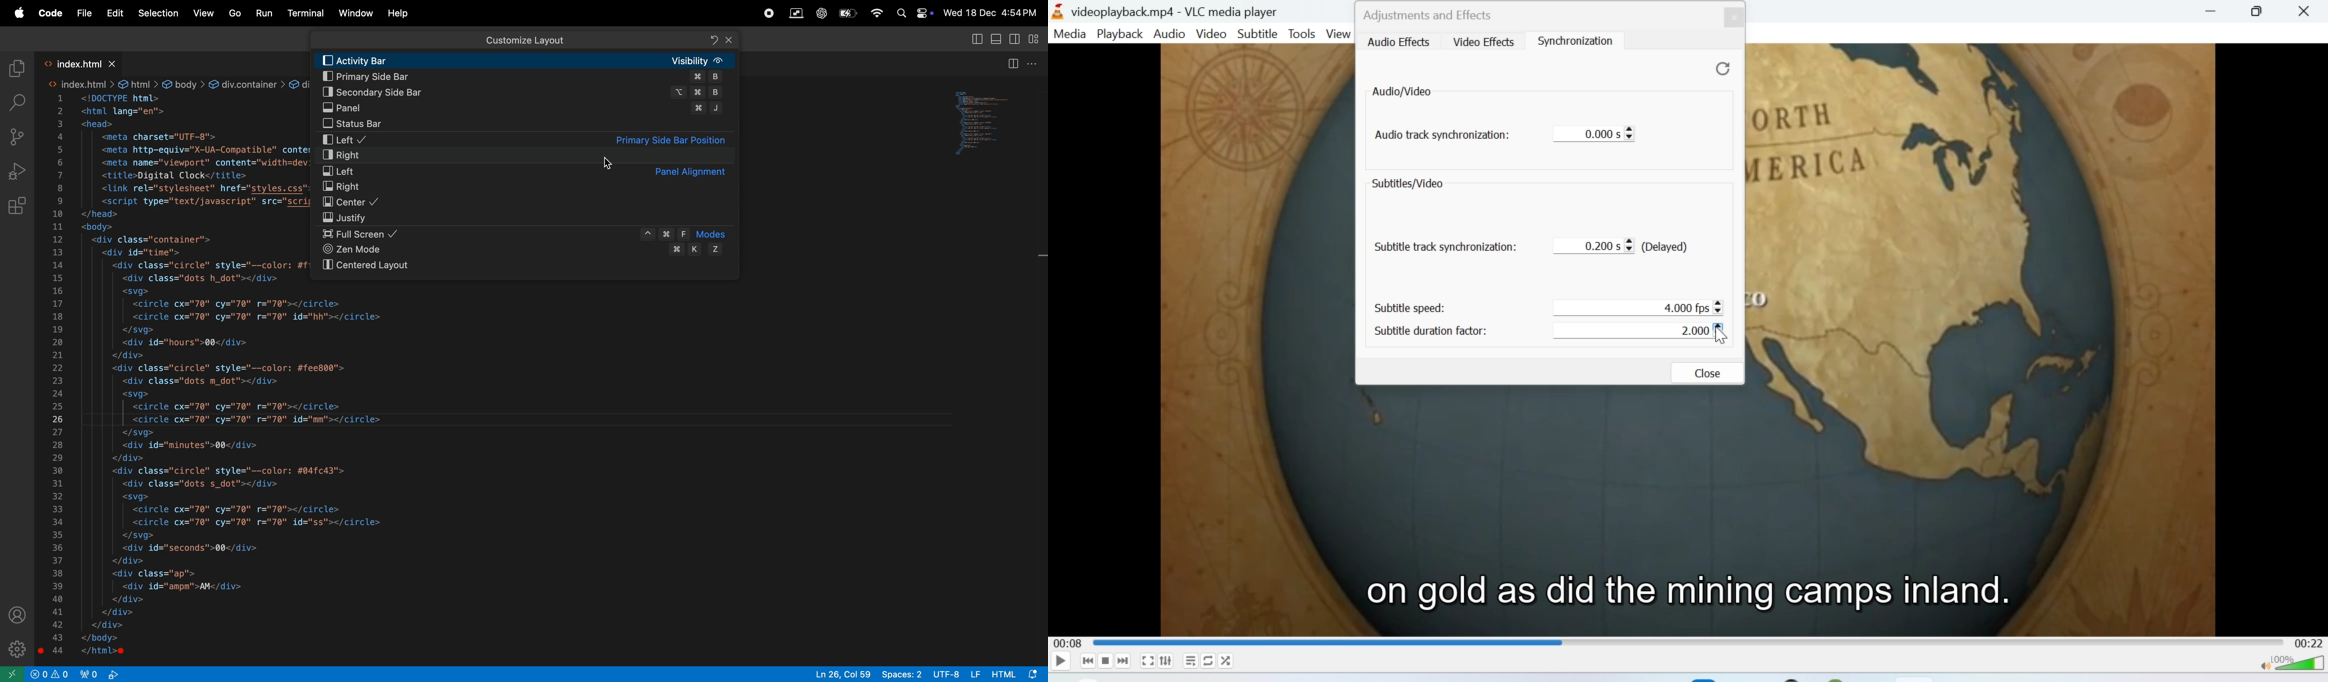 Image resolution: width=2352 pixels, height=700 pixels. What do you see at coordinates (1645, 305) in the screenshot?
I see `4.000 fps` at bounding box center [1645, 305].